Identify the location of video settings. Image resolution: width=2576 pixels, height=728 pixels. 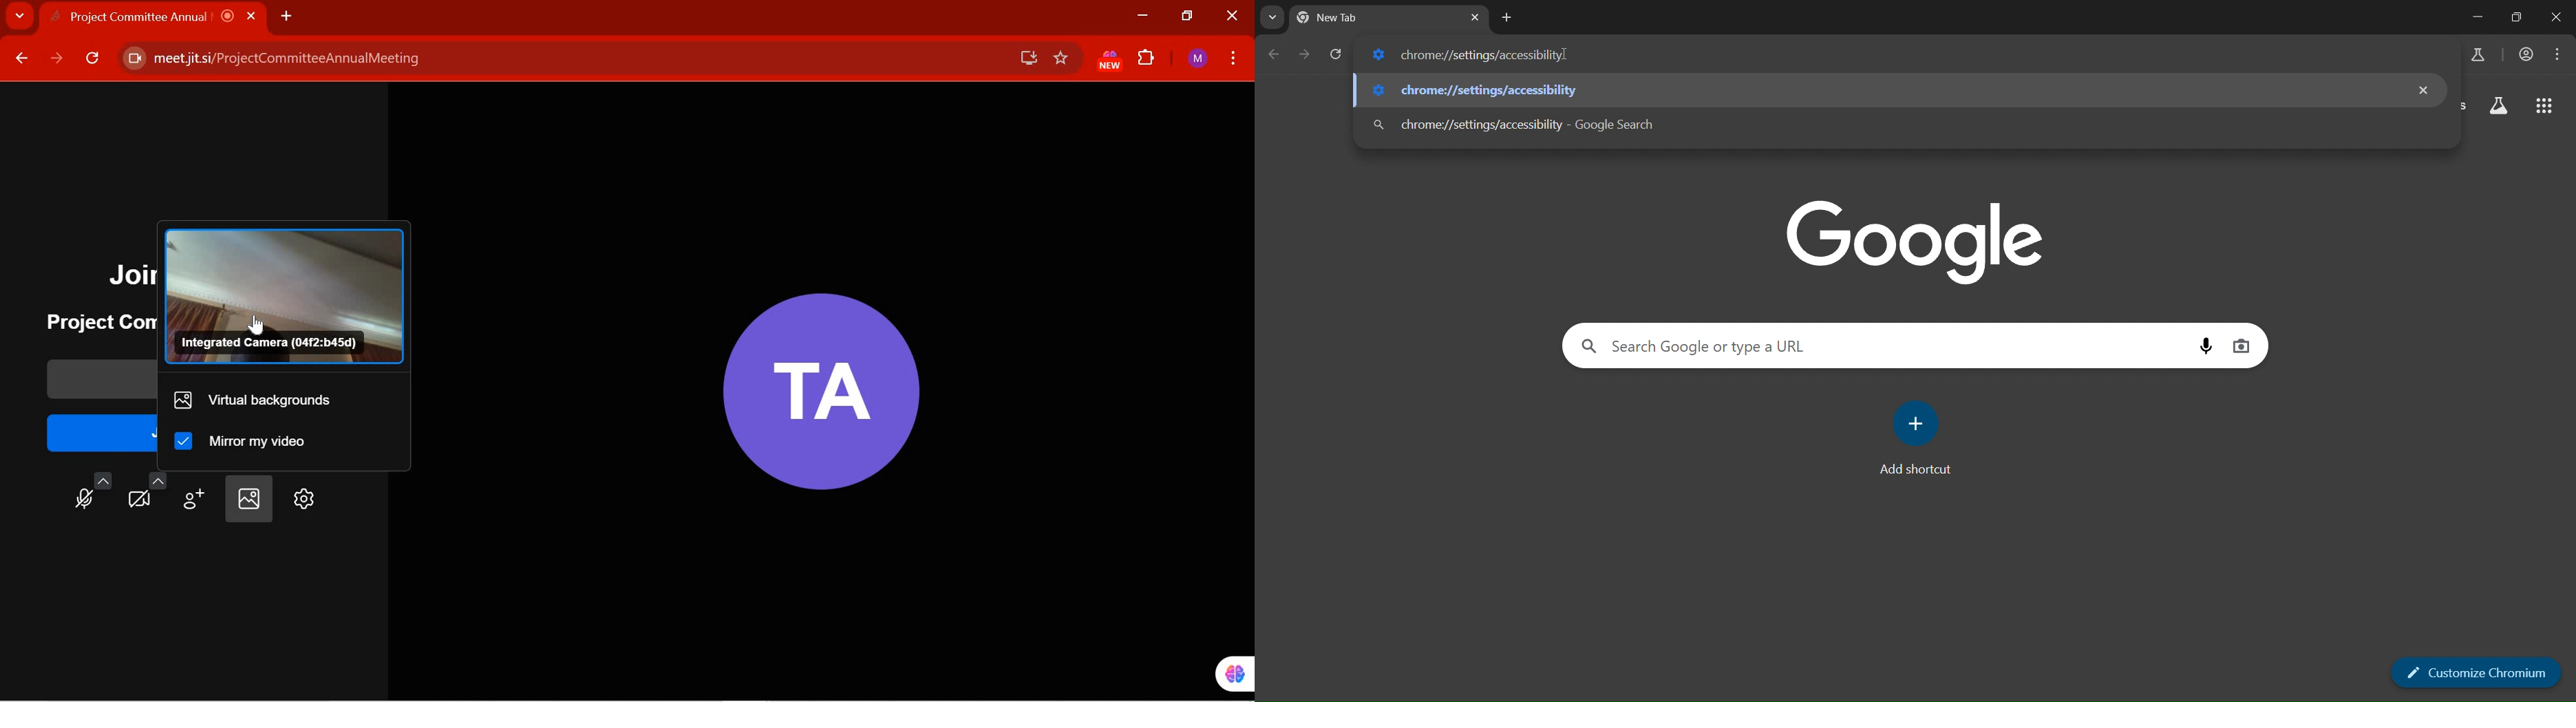
(148, 490).